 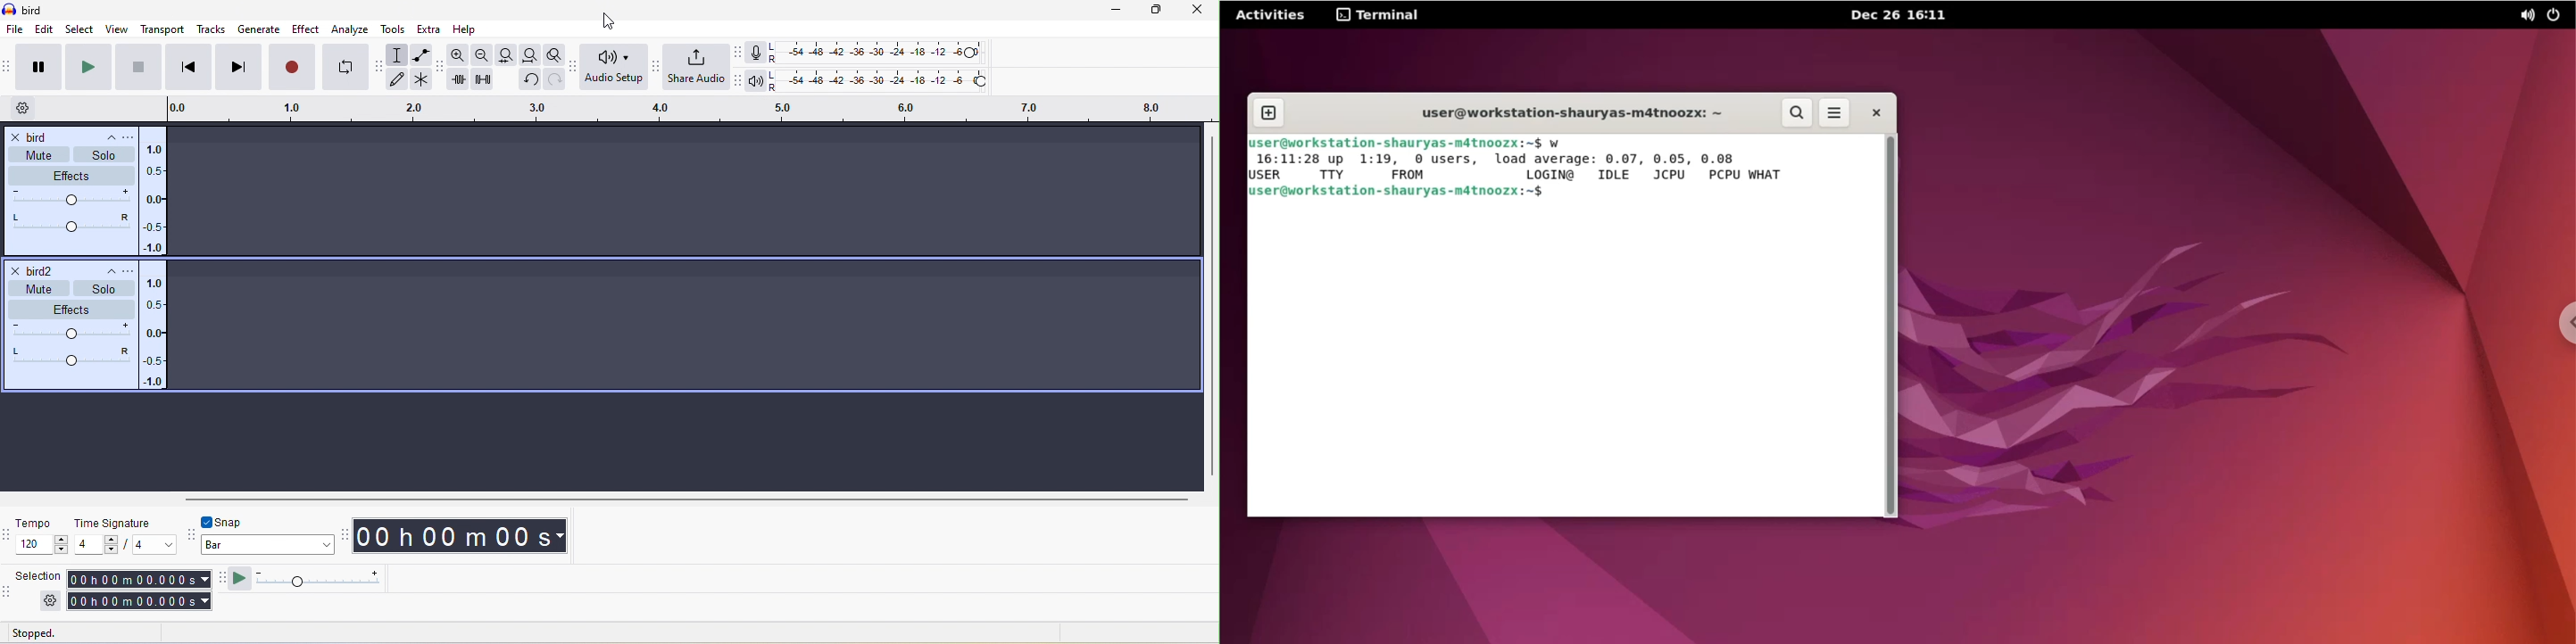 I want to click on Remove all tracks from a project appear, so click(x=684, y=260).